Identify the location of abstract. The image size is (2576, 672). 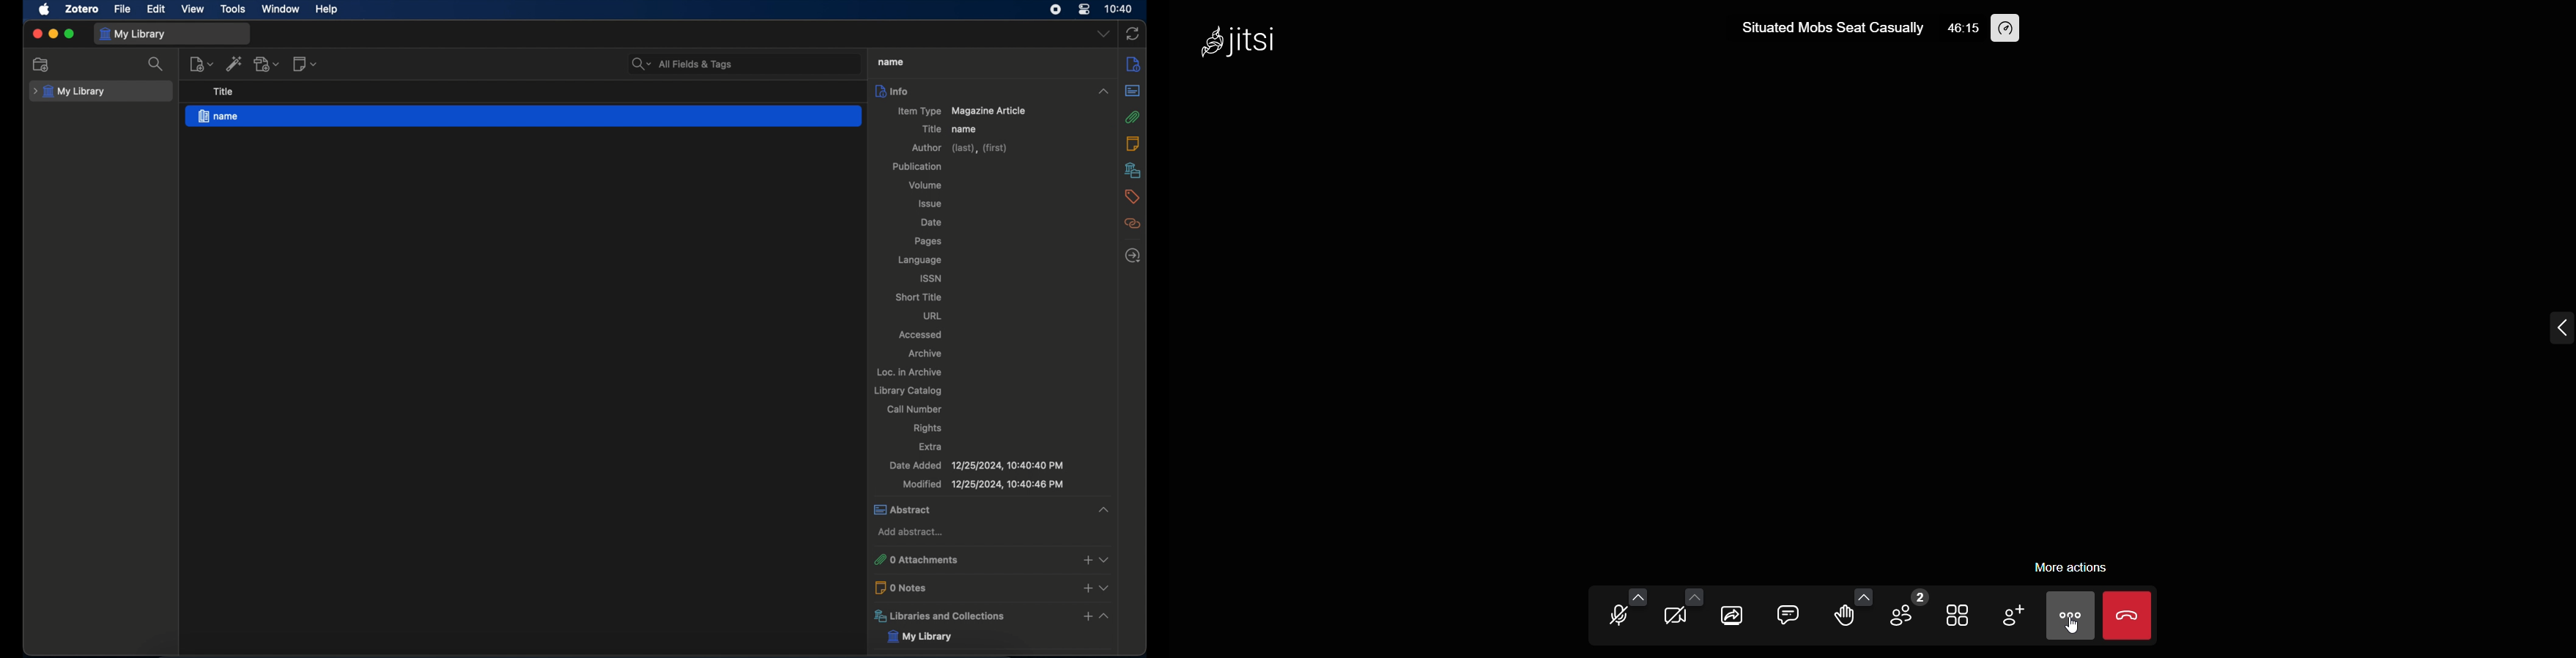
(1133, 91).